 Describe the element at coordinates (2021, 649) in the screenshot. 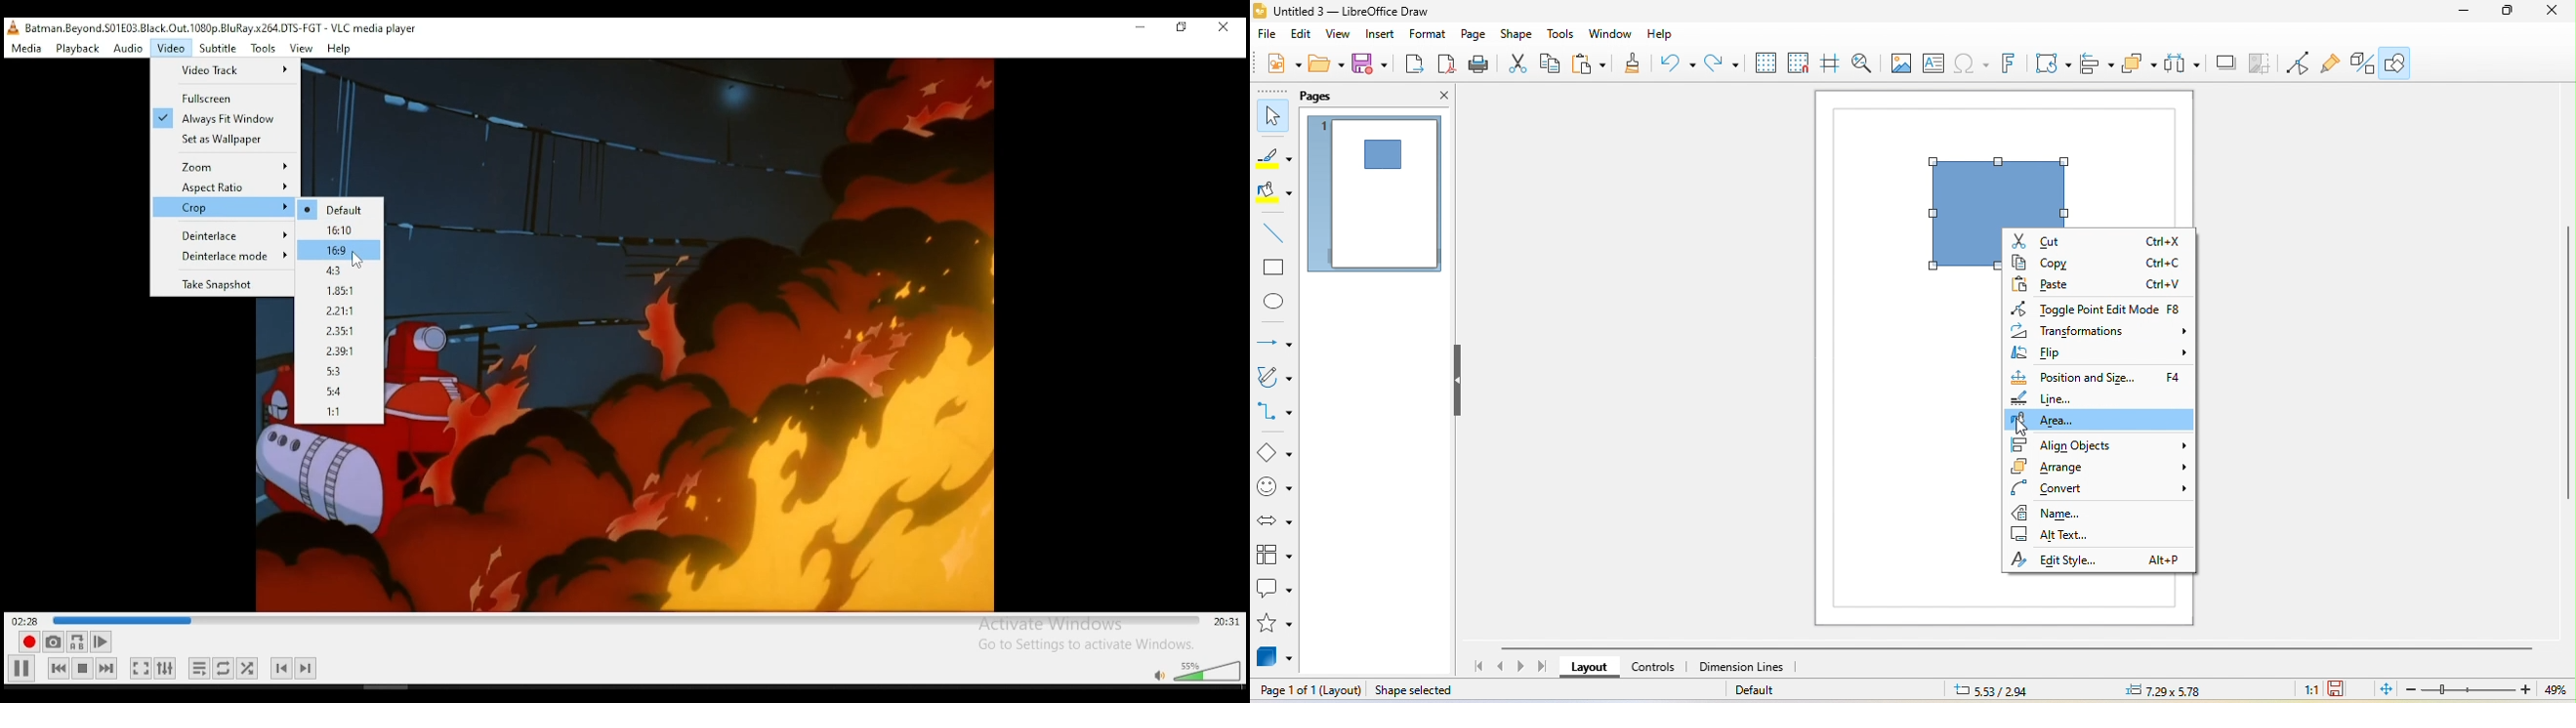

I see `horizontal scroll bar` at that location.